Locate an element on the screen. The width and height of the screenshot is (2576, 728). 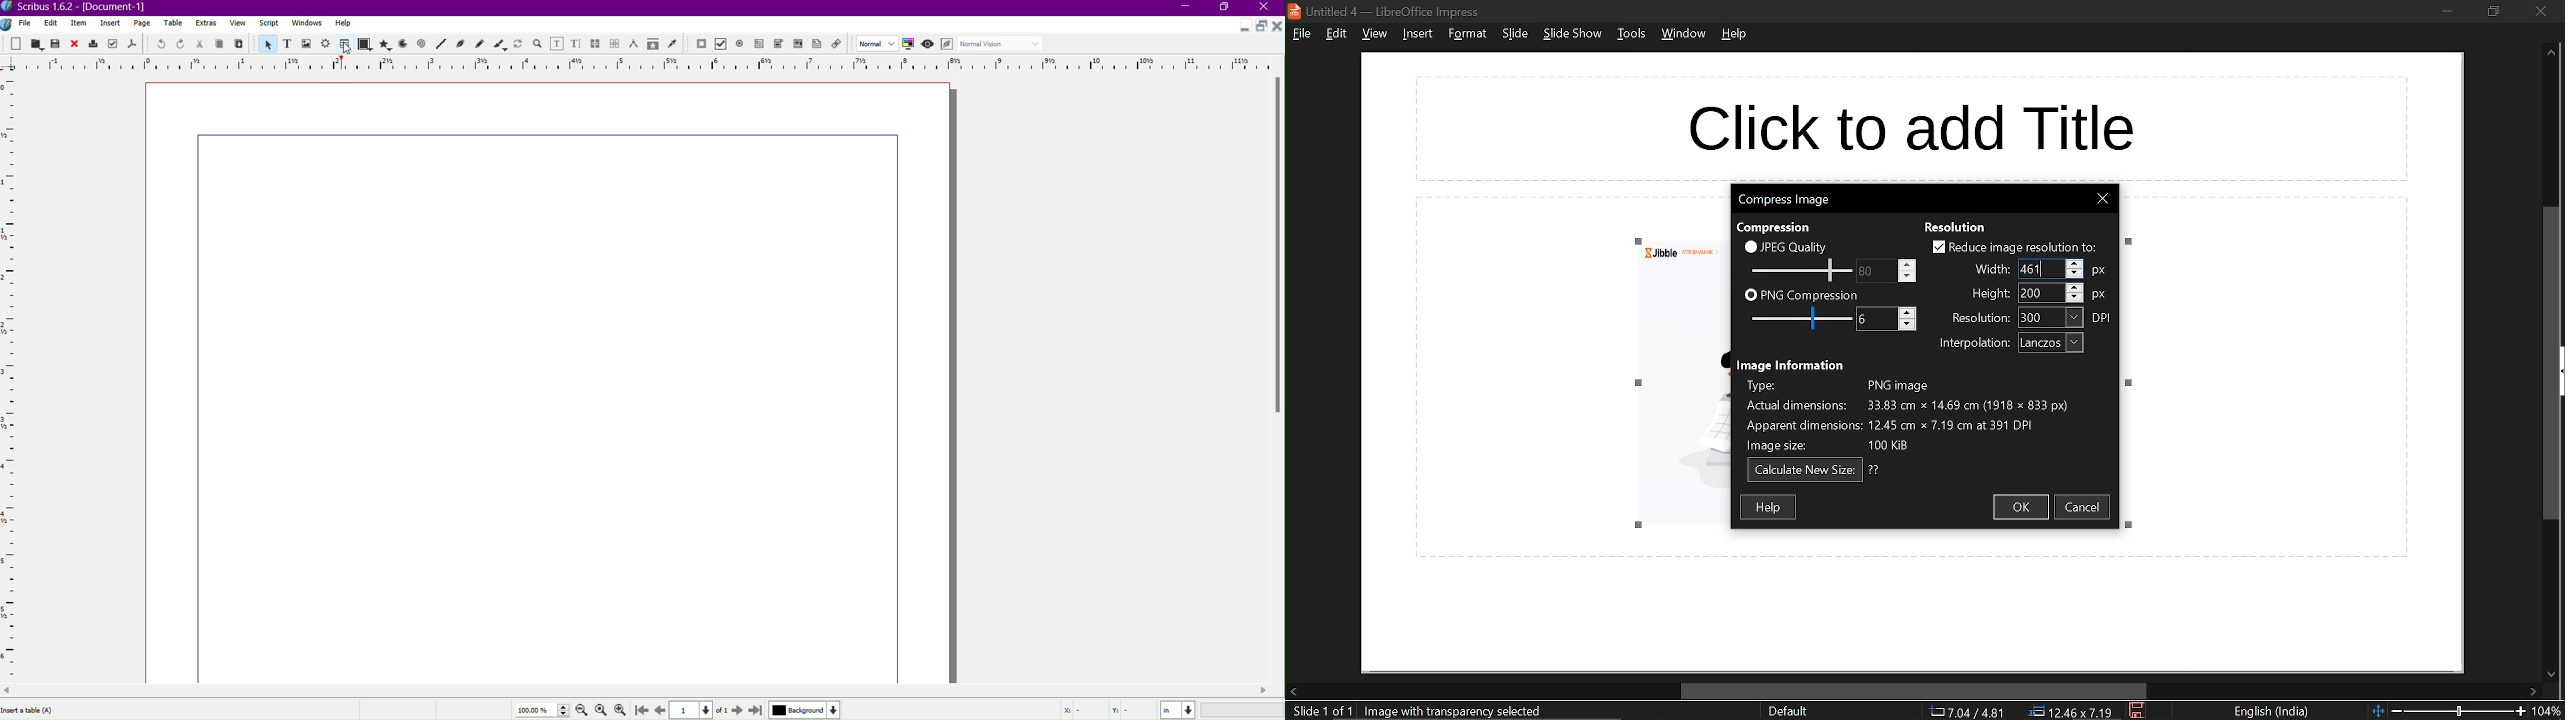
Window Name is located at coordinates (81, 7).